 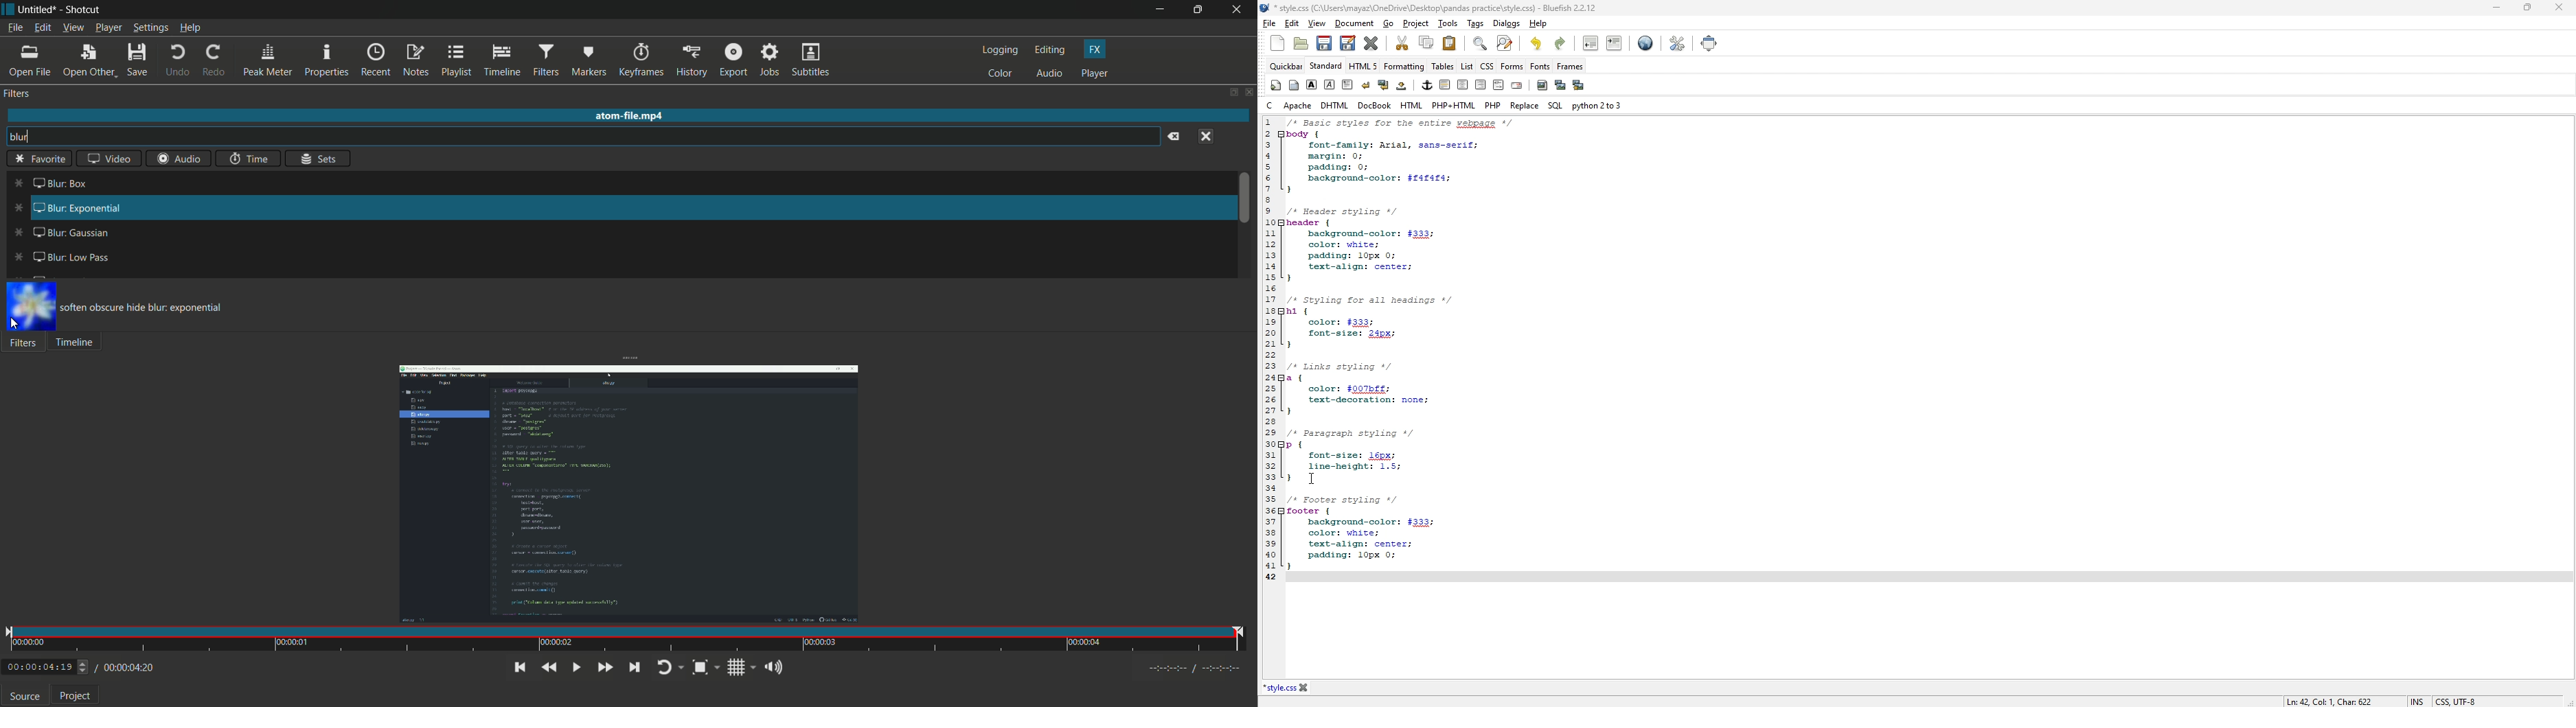 I want to click on edit, so click(x=1292, y=22).